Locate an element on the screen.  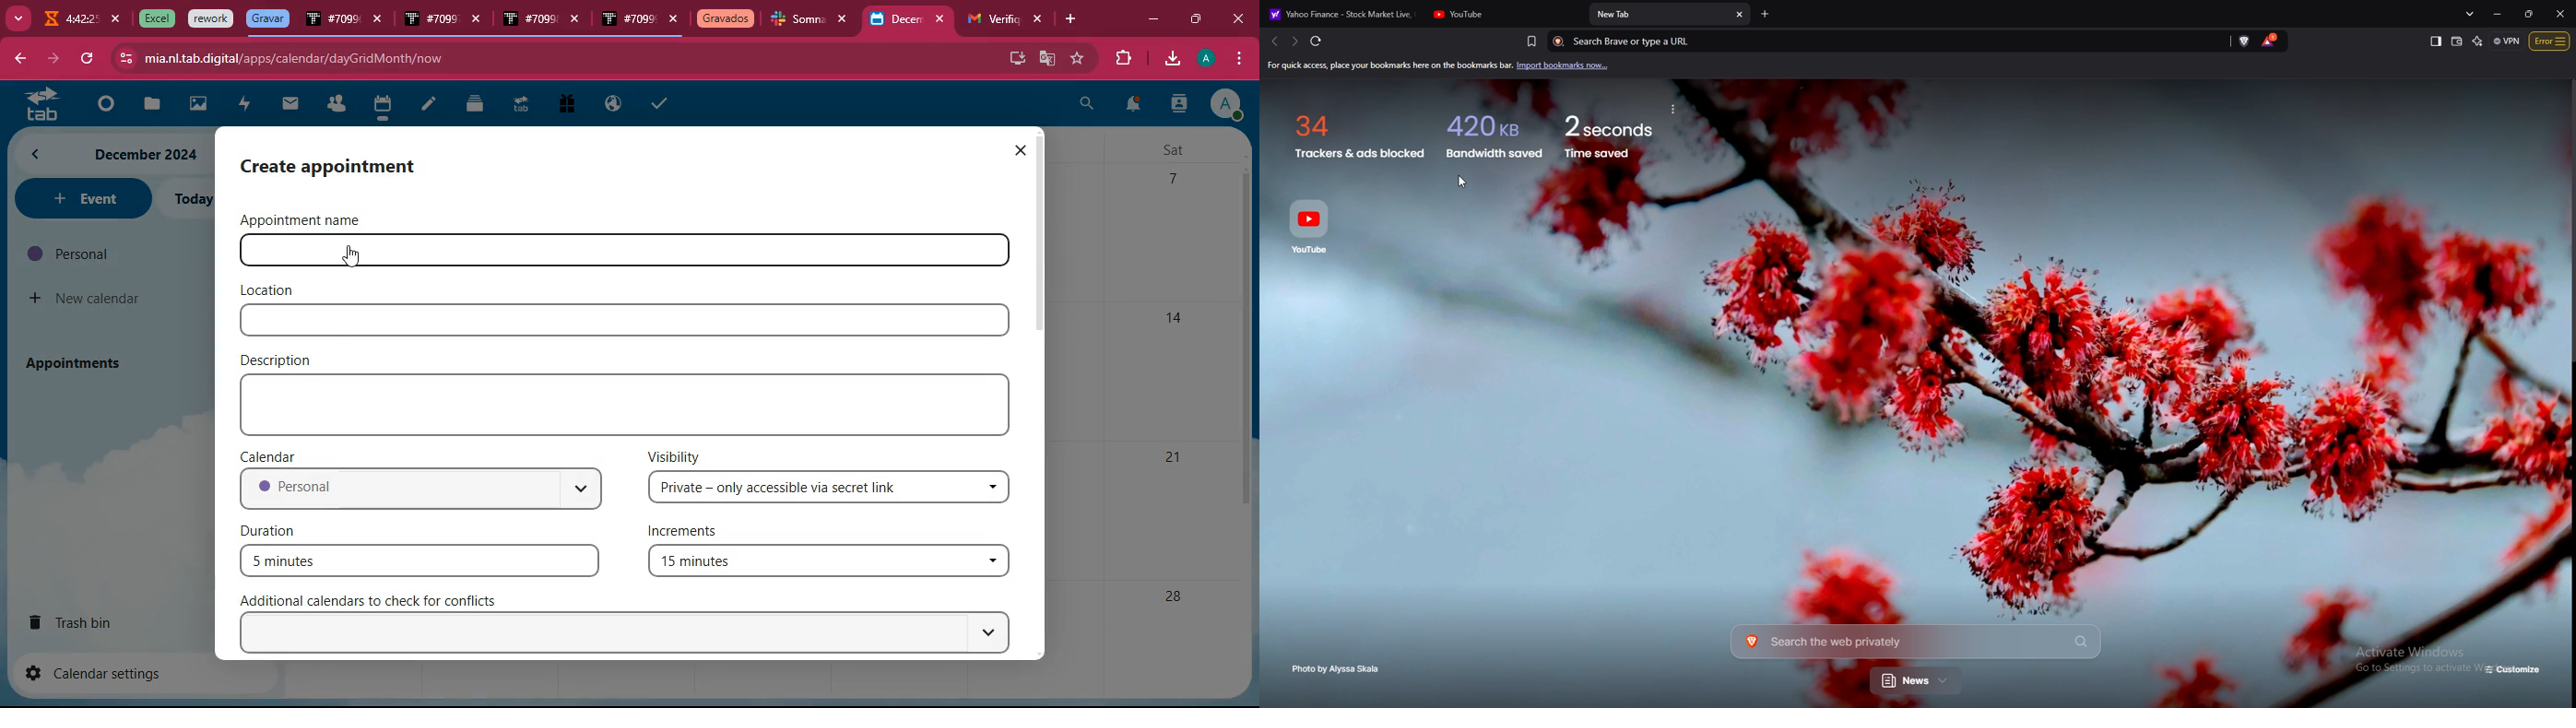
download is located at coordinates (1171, 60).